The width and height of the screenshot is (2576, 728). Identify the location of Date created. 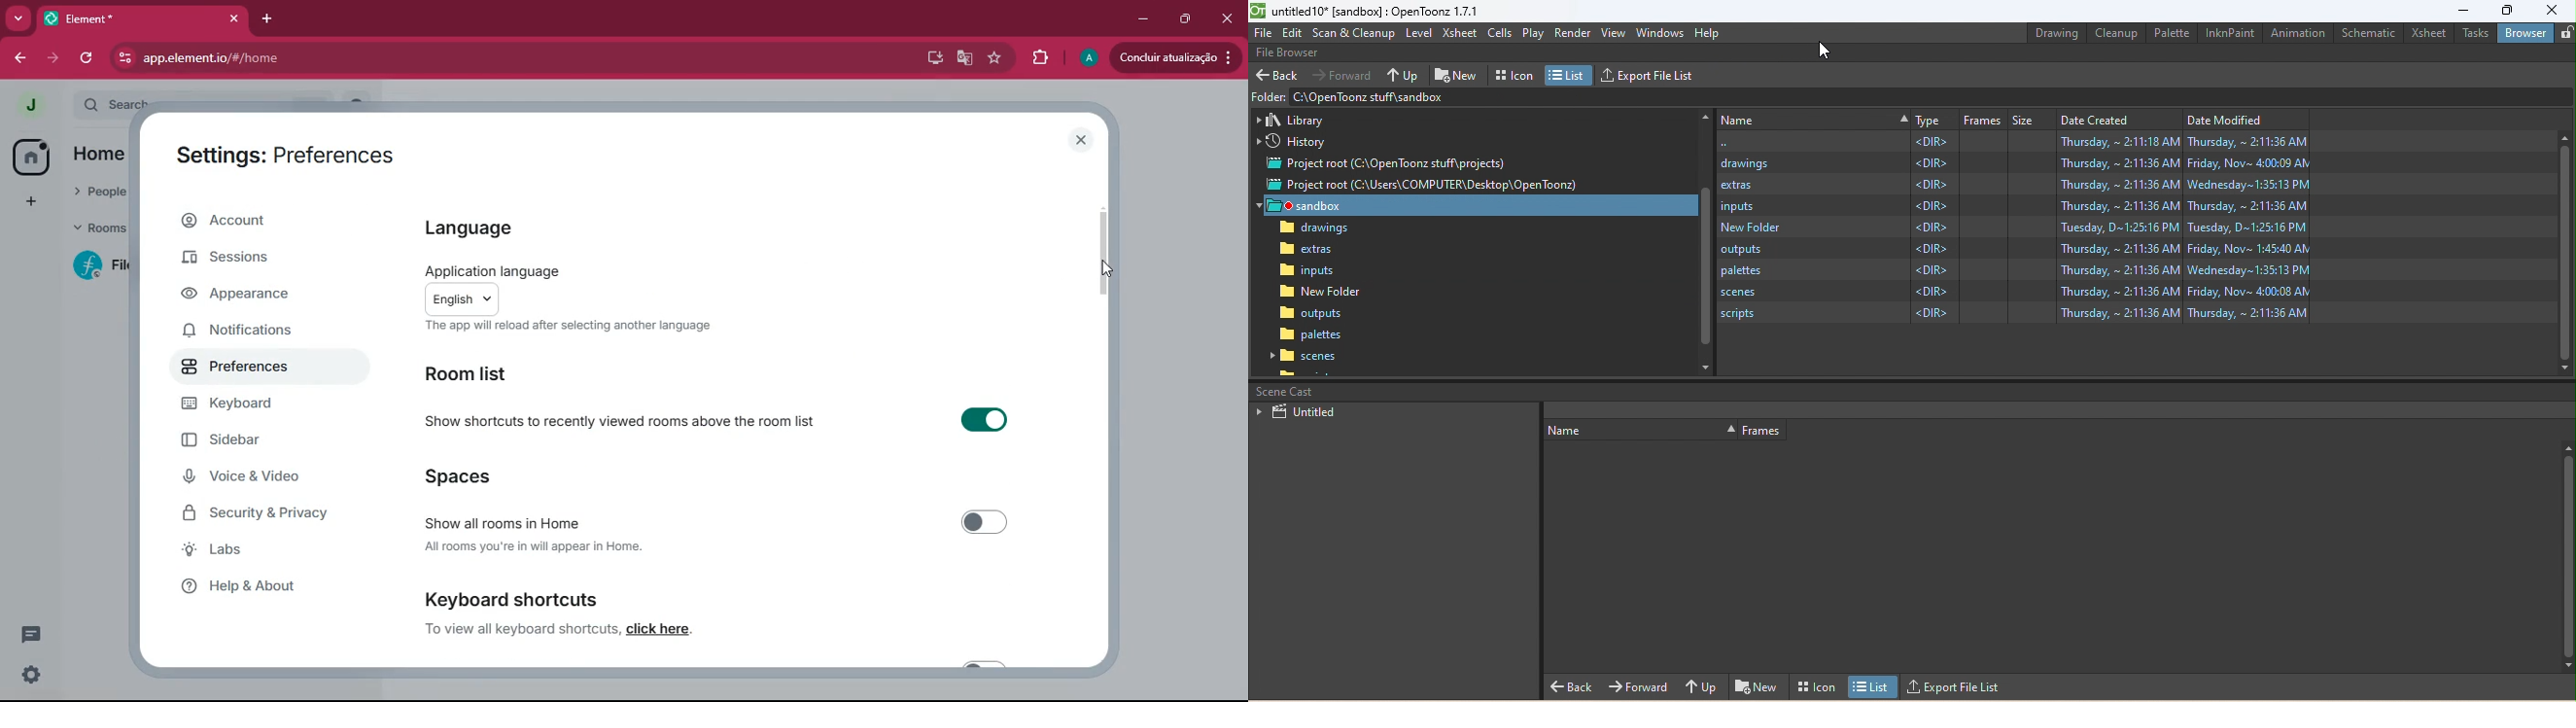
(2117, 120).